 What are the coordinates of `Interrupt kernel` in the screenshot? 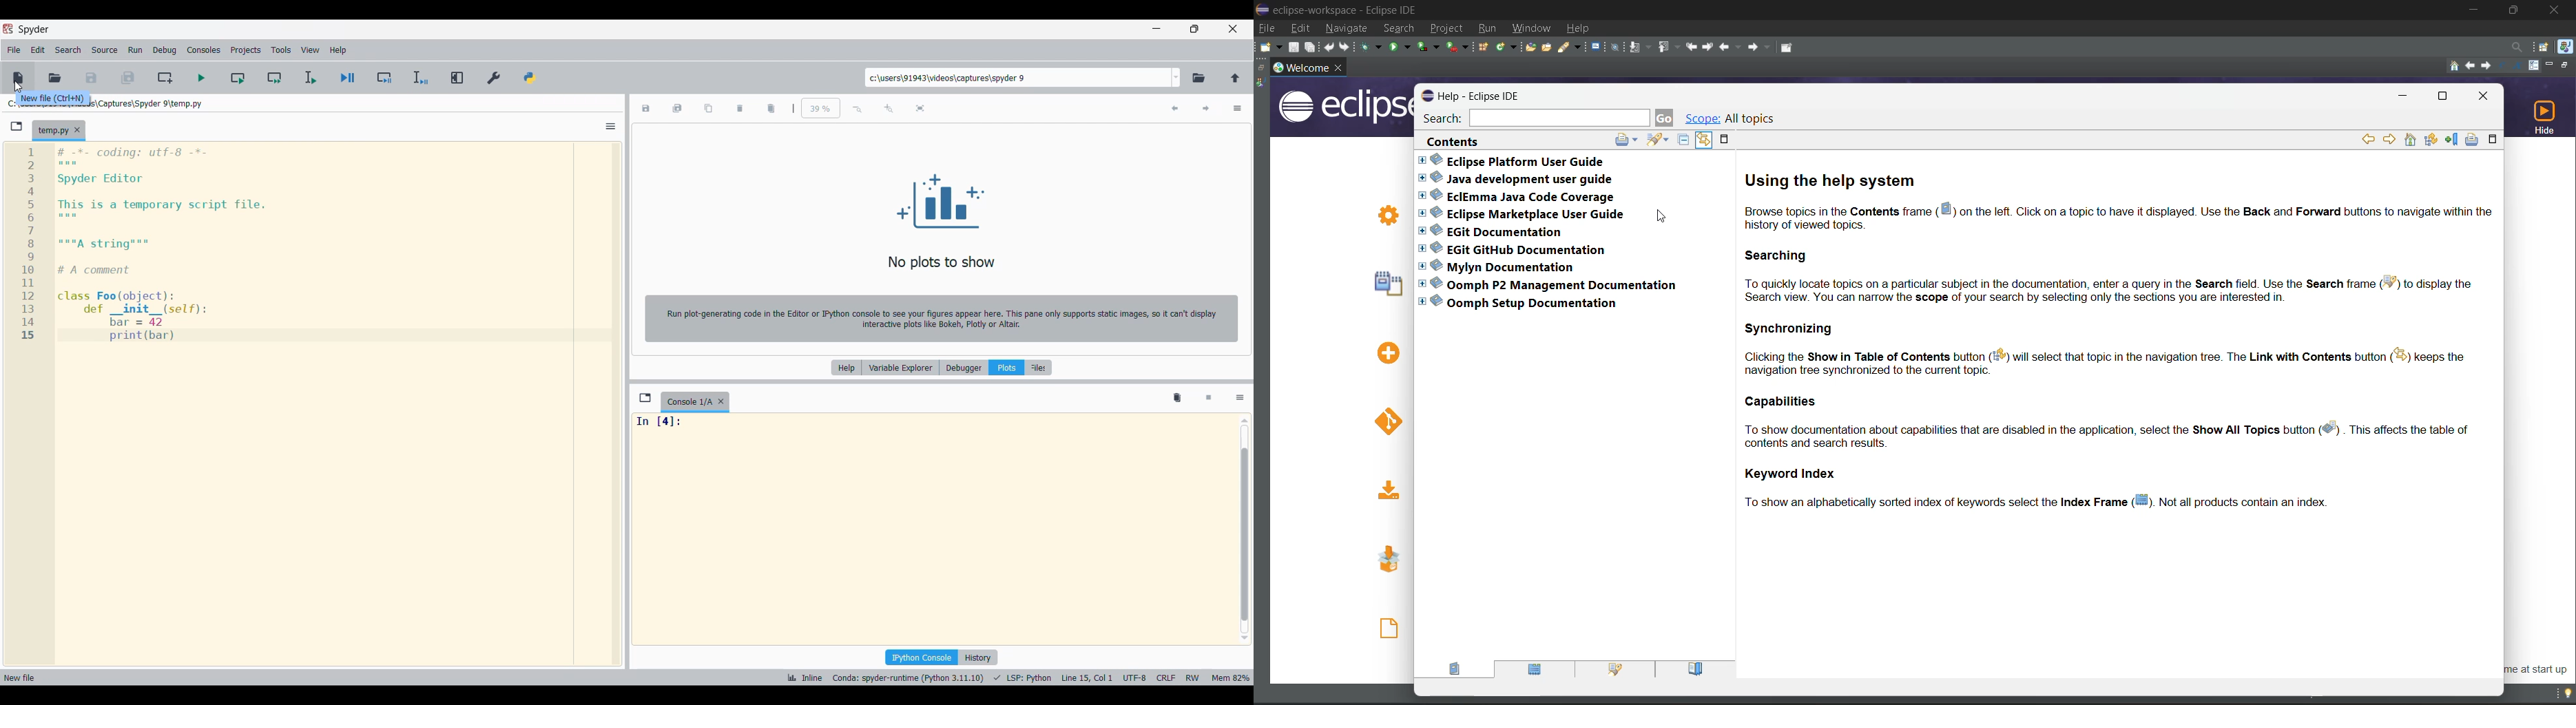 It's located at (1209, 398).